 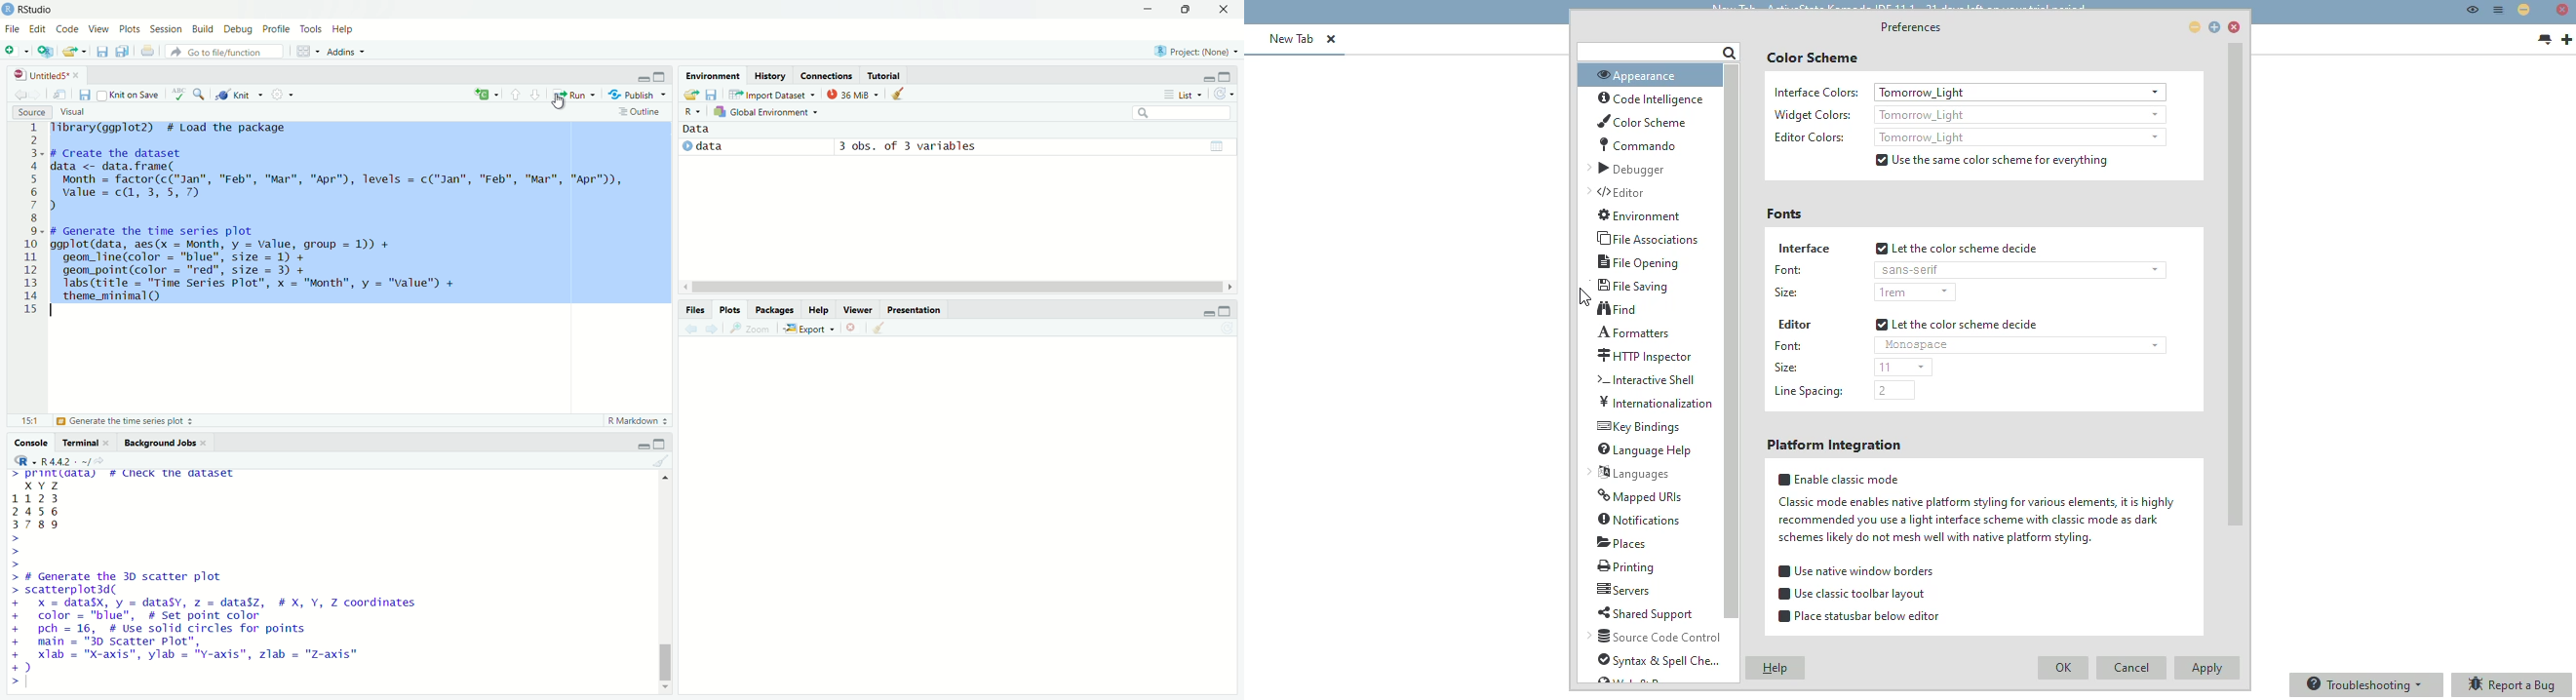 I want to click on move left, so click(x=684, y=286).